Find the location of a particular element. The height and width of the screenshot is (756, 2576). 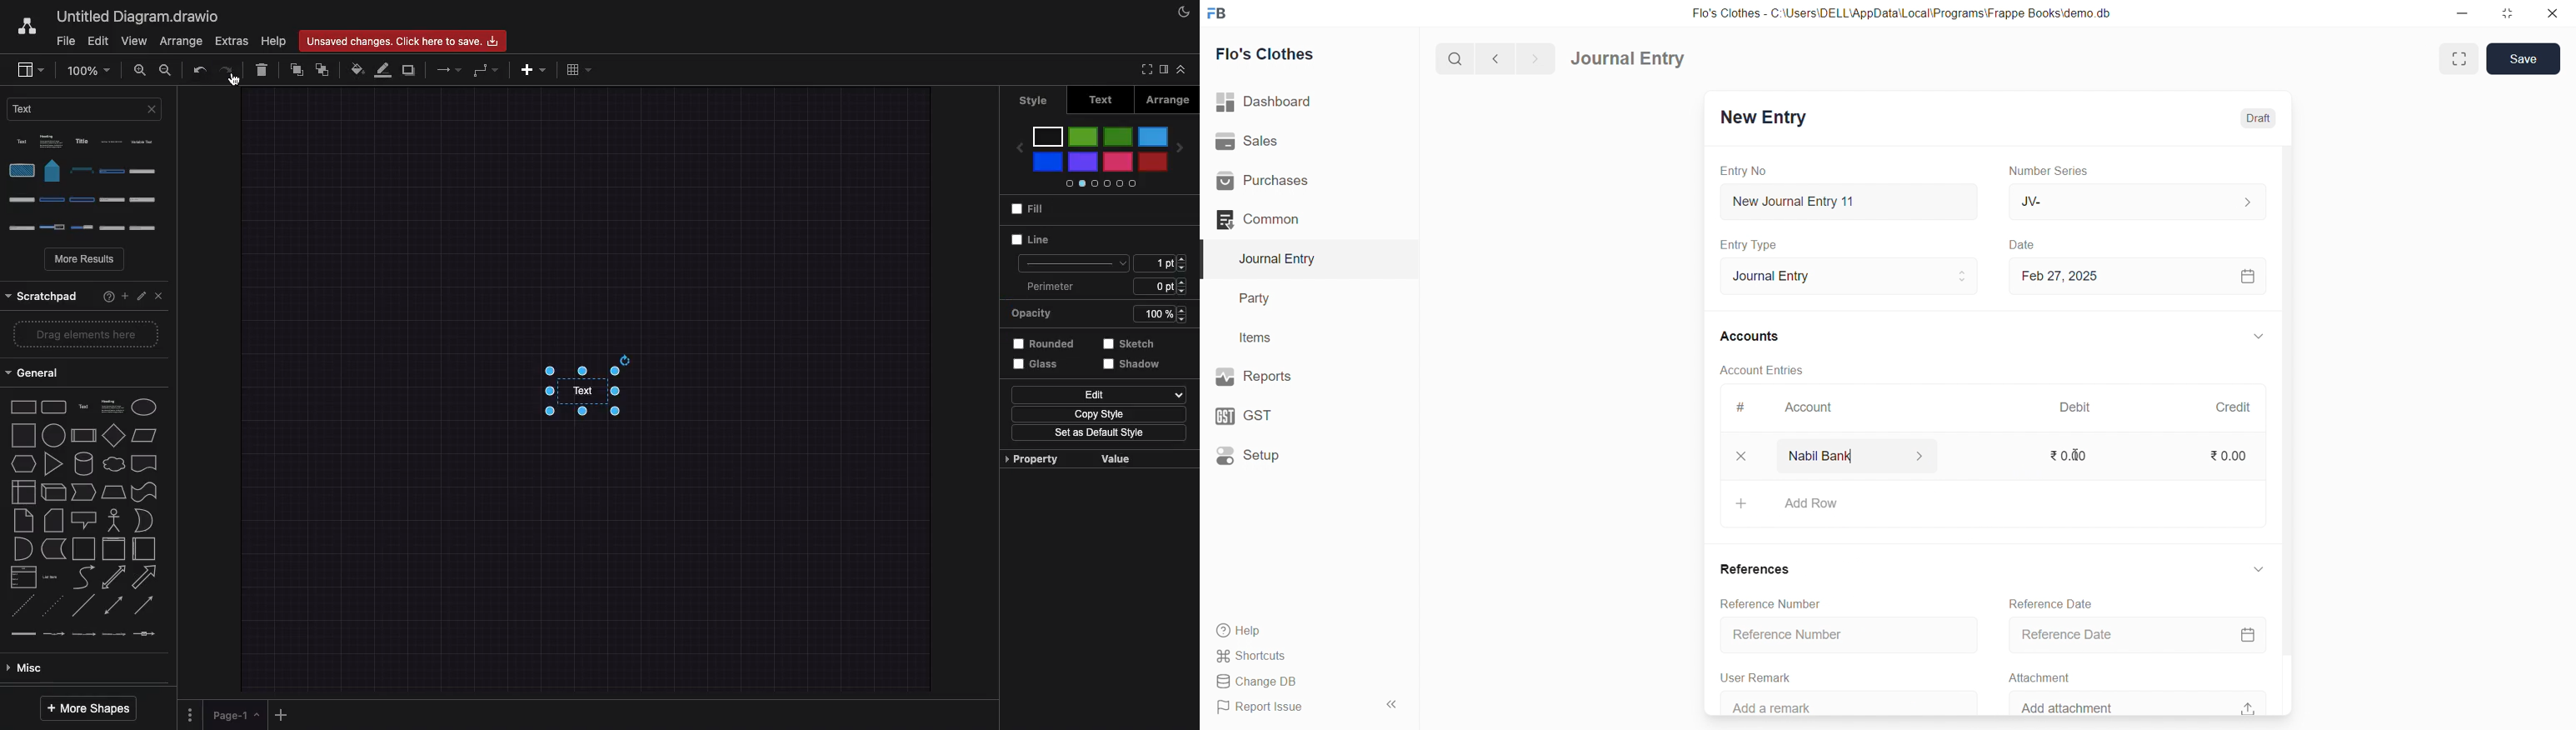

Common is located at coordinates (1286, 220).